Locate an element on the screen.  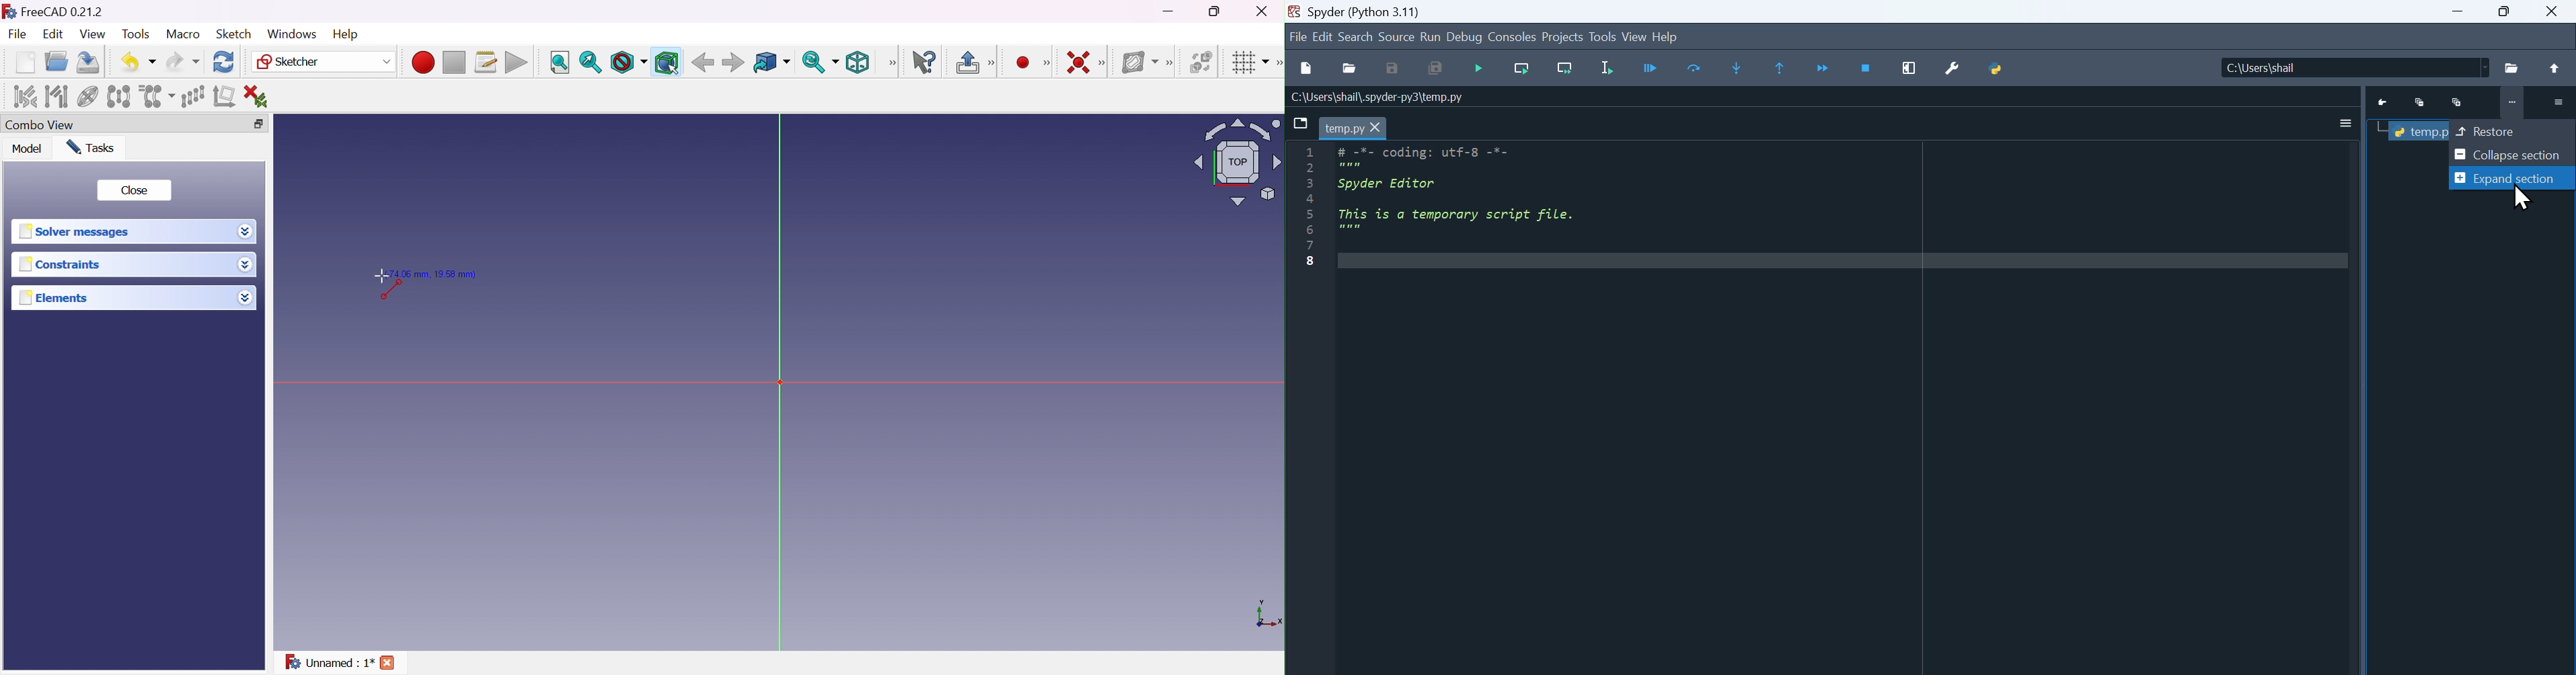
Model is located at coordinates (27, 149).